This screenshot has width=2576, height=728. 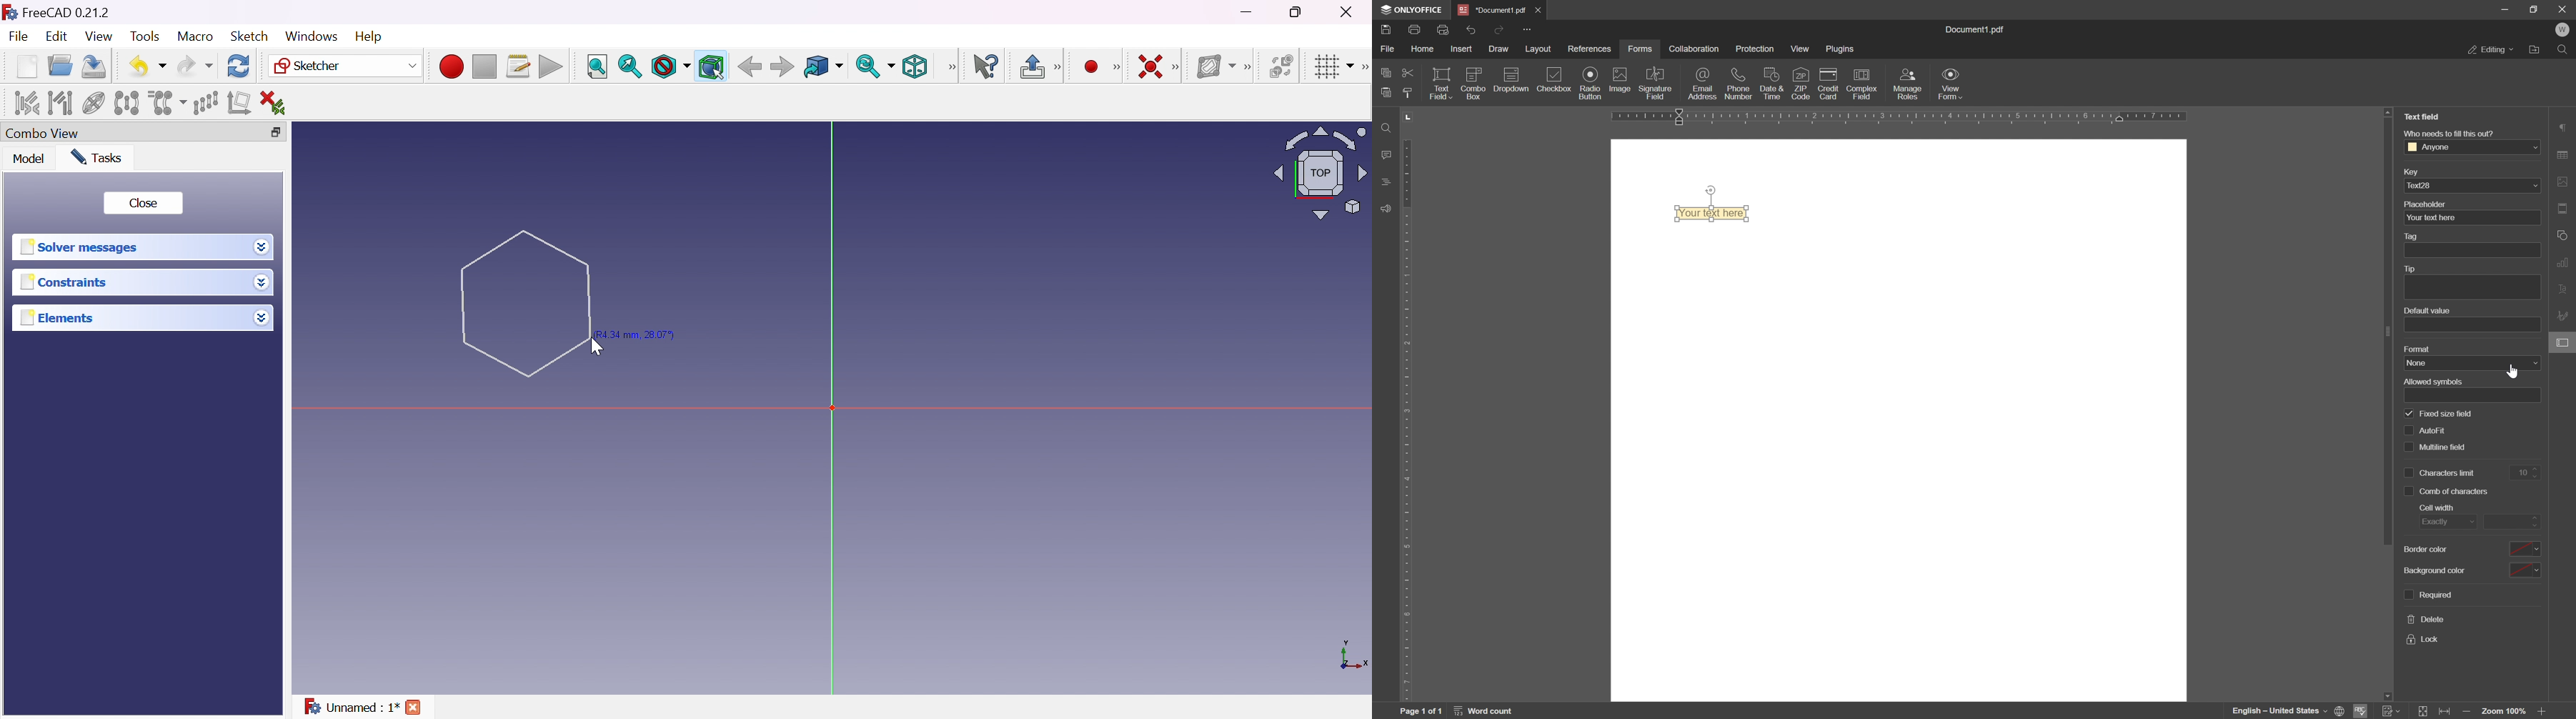 What do you see at coordinates (147, 67) in the screenshot?
I see `Undo` at bounding box center [147, 67].